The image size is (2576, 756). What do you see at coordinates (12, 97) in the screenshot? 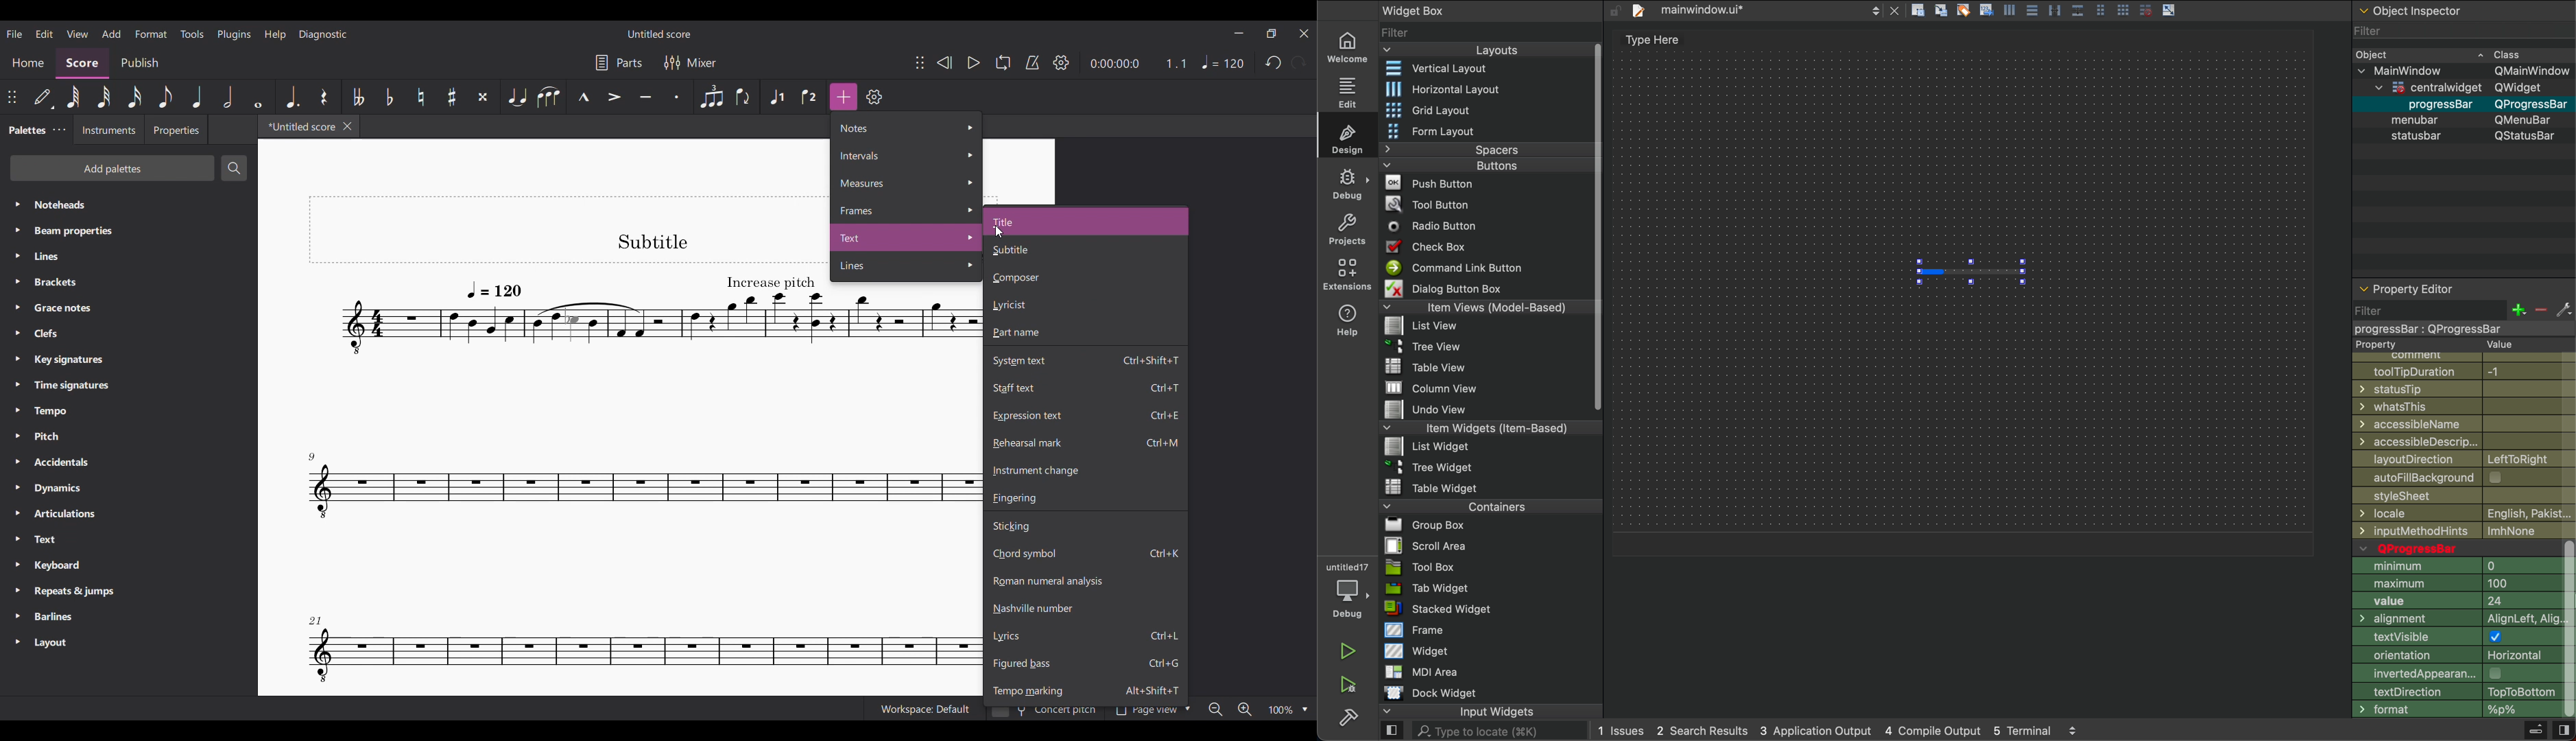
I see `Change position ` at bounding box center [12, 97].